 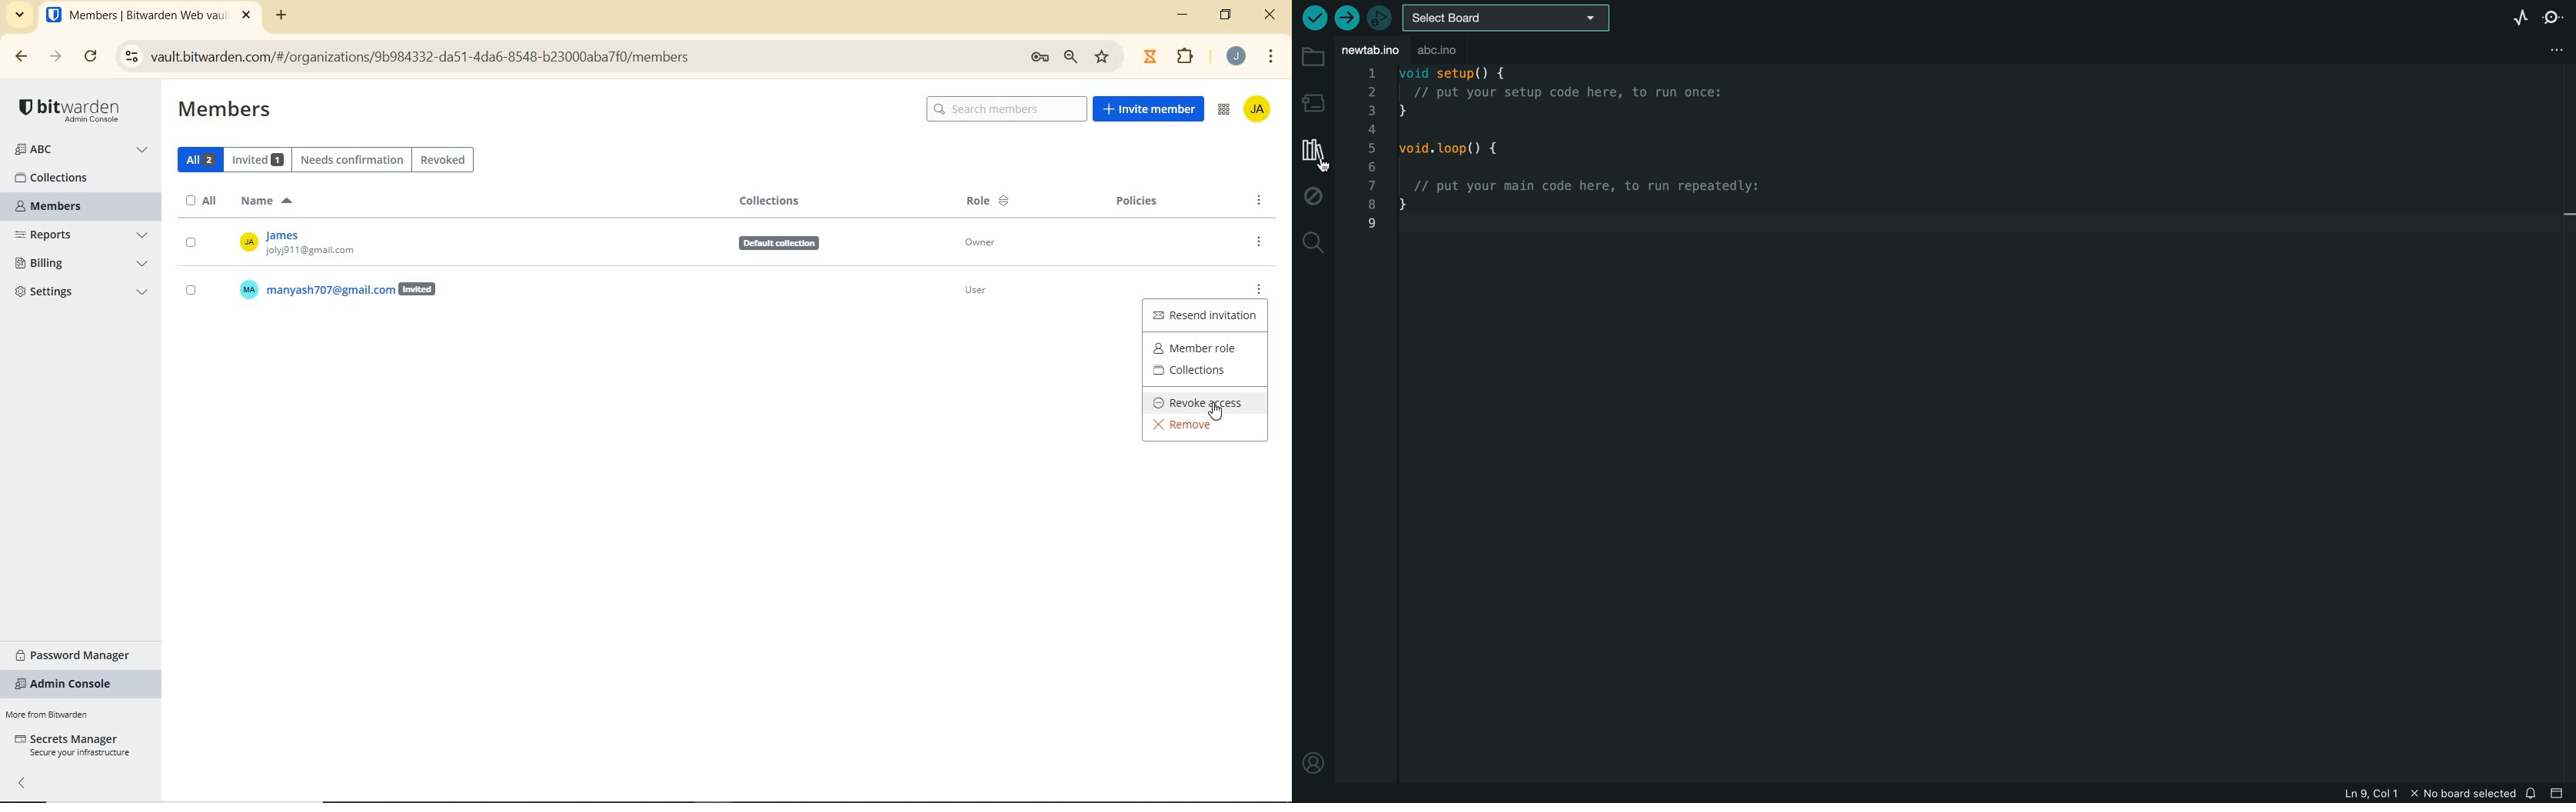 I want to click on COLLECTIONS, so click(x=1205, y=373).